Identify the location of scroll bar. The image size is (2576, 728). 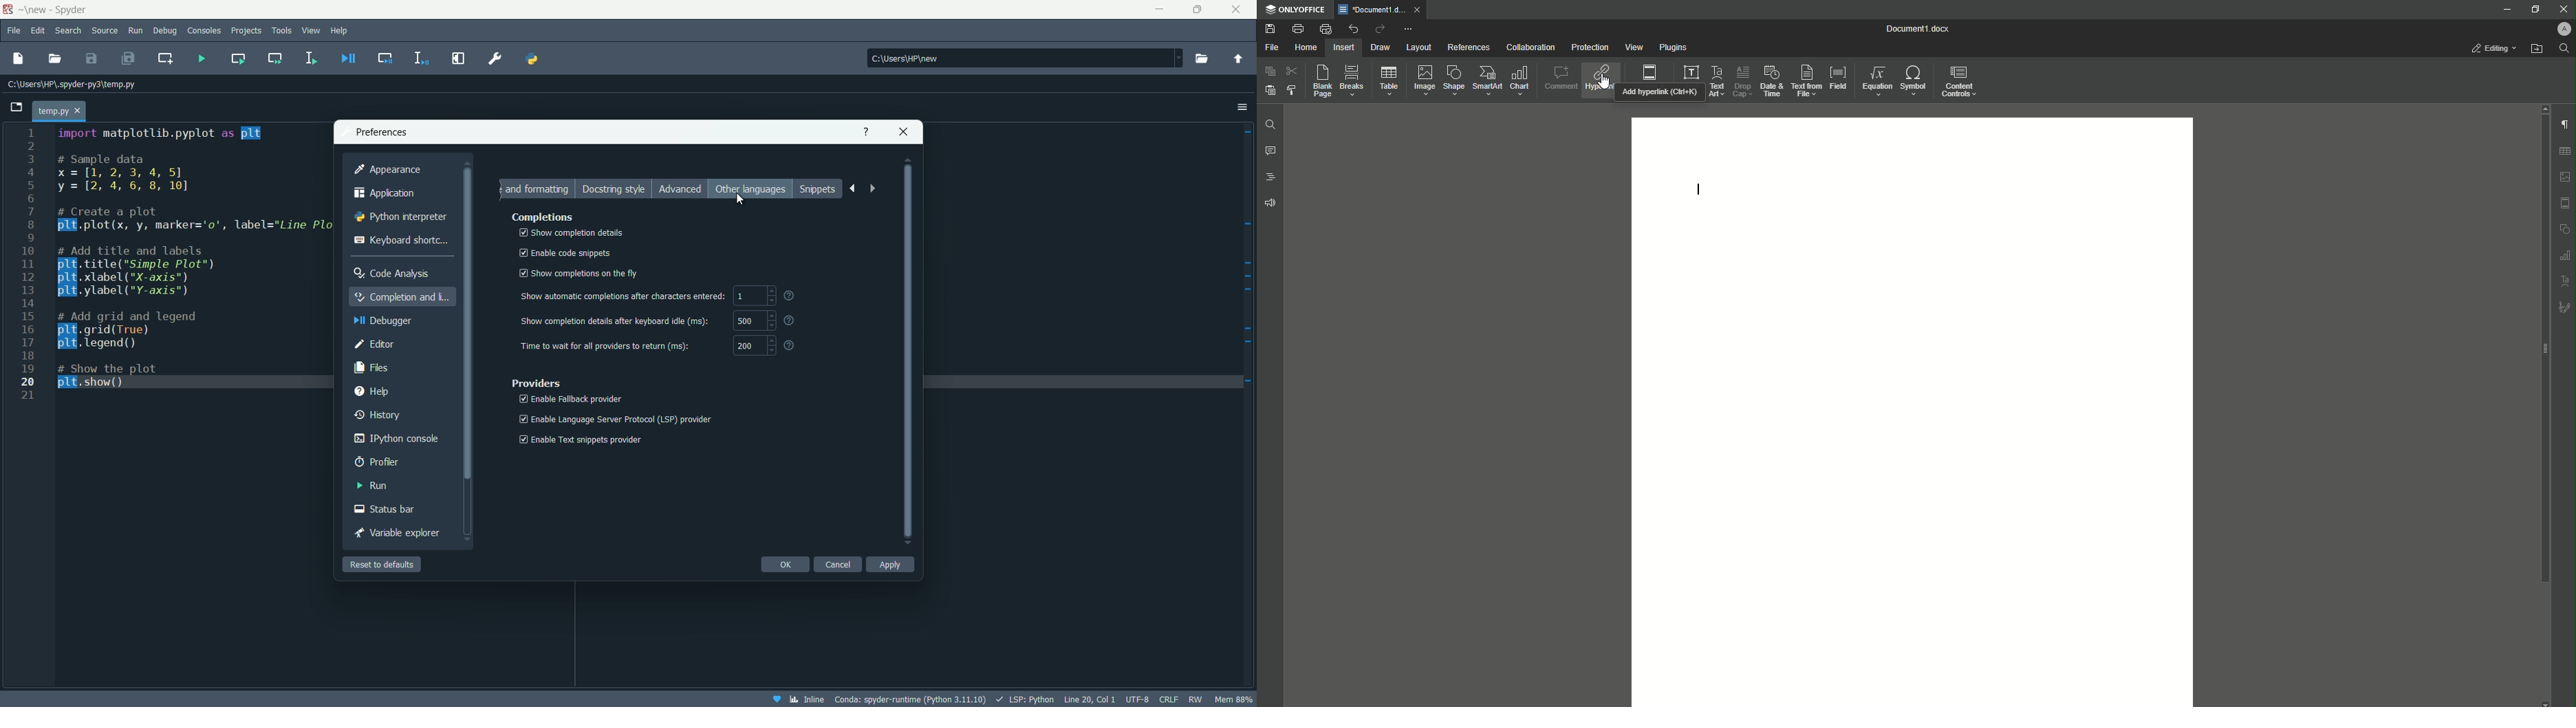
(2544, 349).